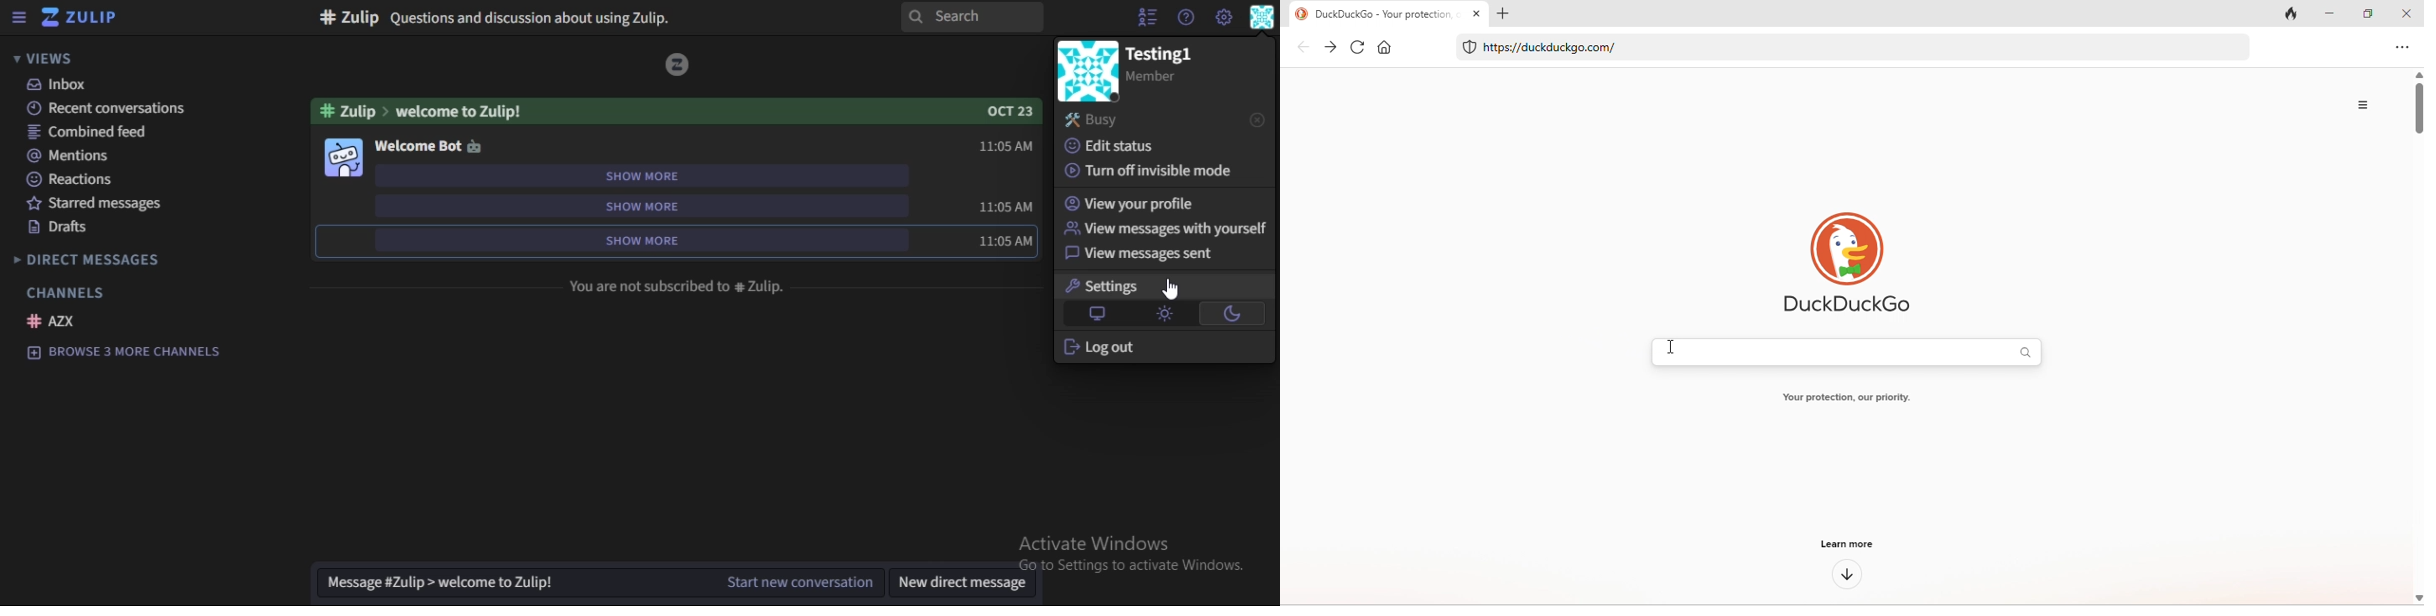  What do you see at coordinates (48, 58) in the screenshot?
I see `views` at bounding box center [48, 58].